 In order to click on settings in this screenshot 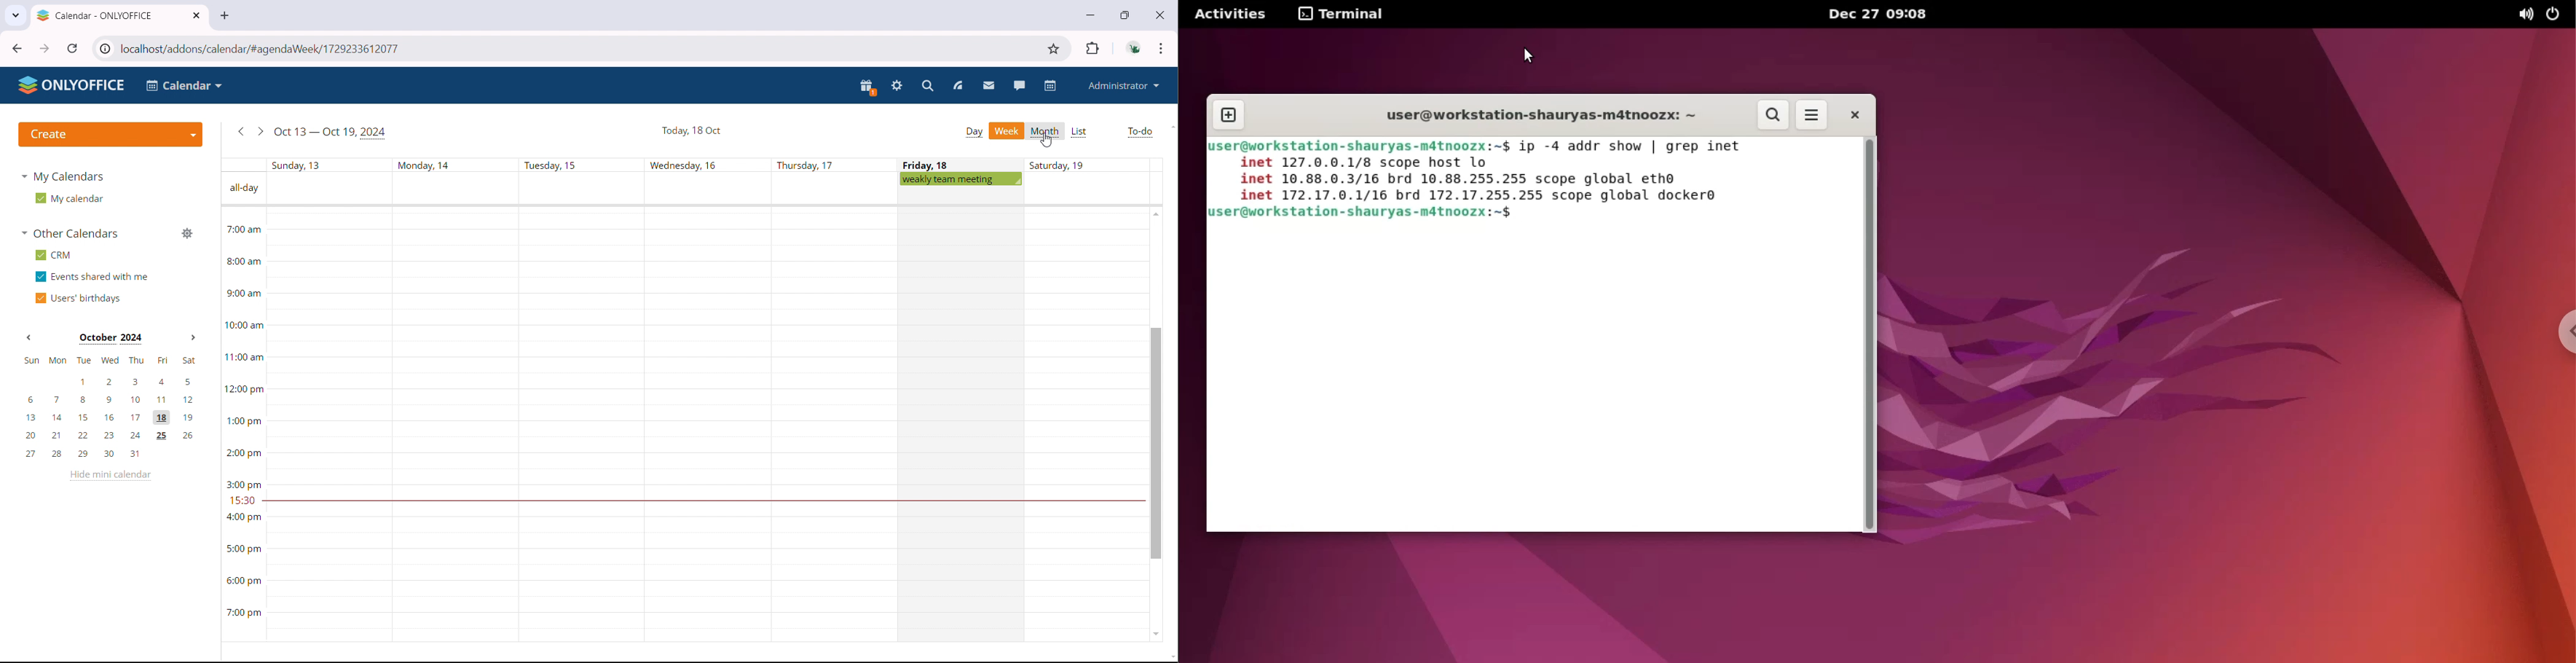, I will do `click(896, 86)`.